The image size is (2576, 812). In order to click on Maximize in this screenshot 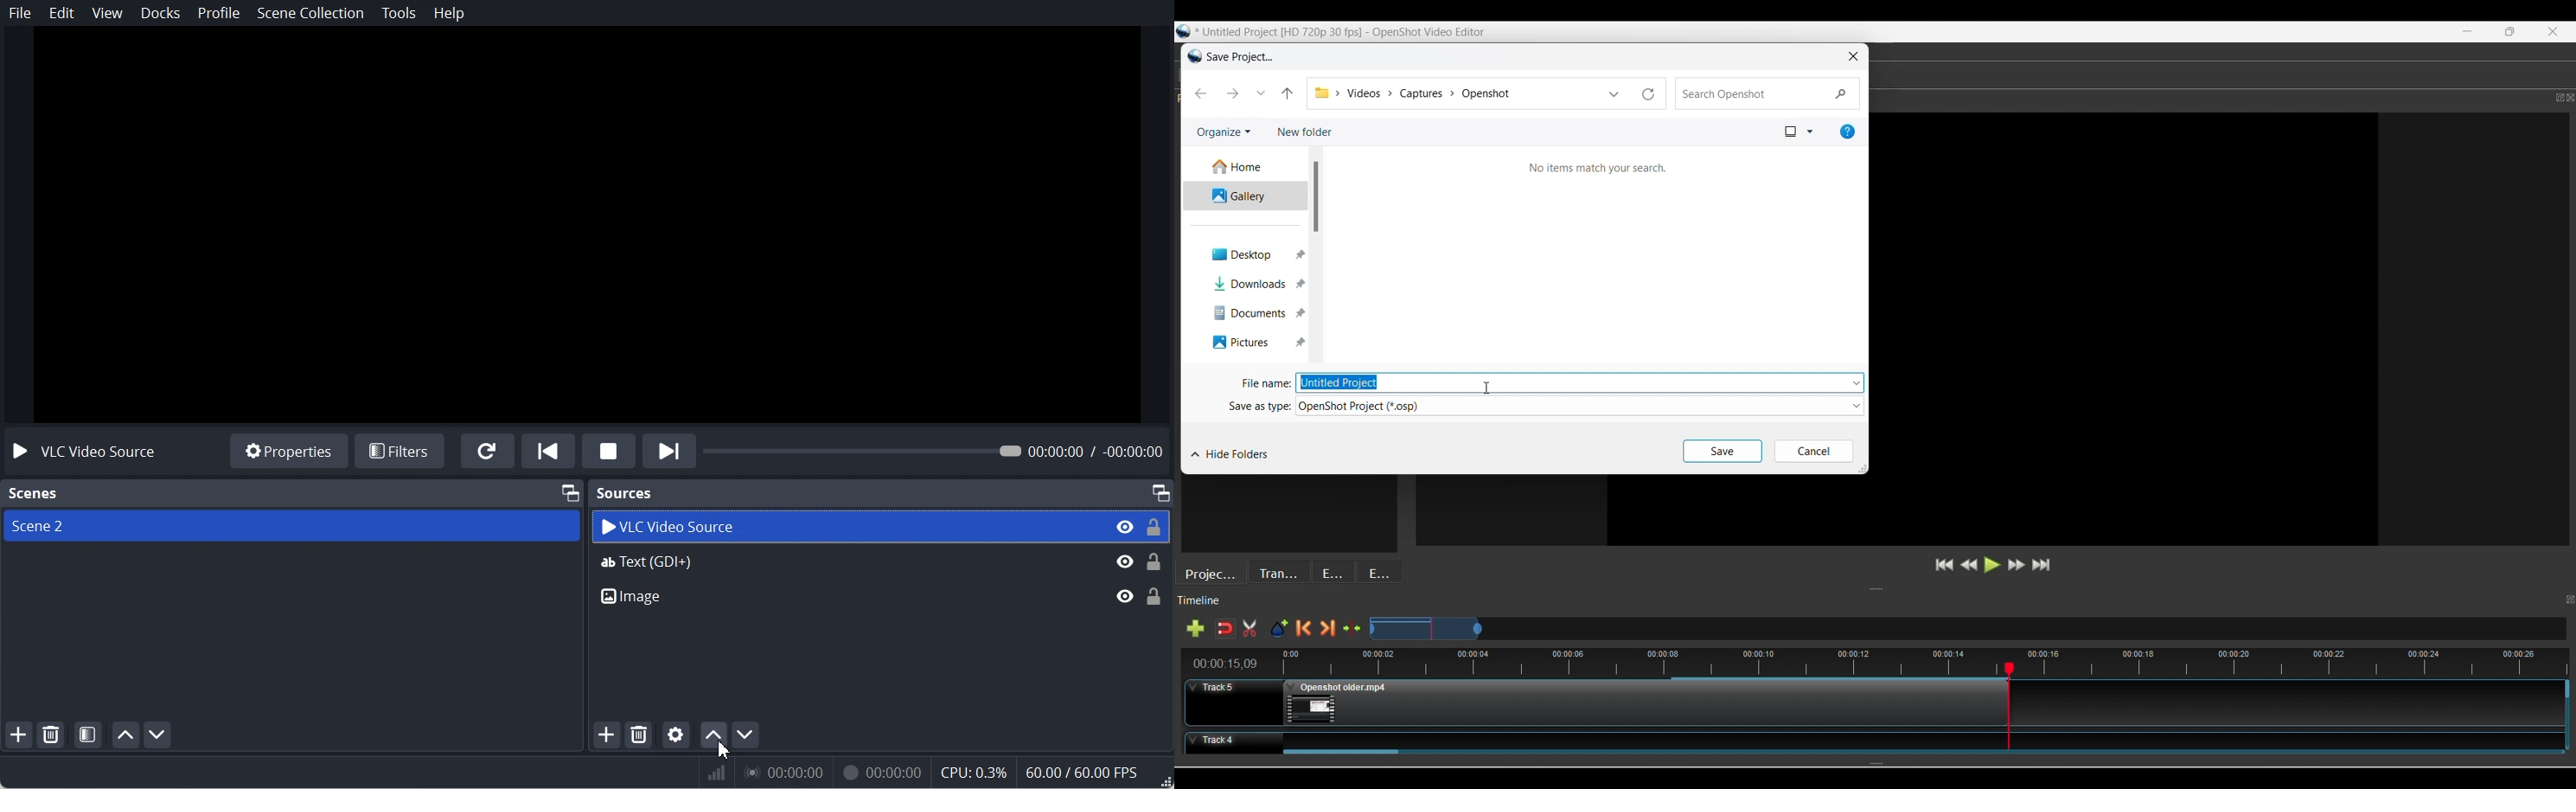, I will do `click(1160, 491)`.